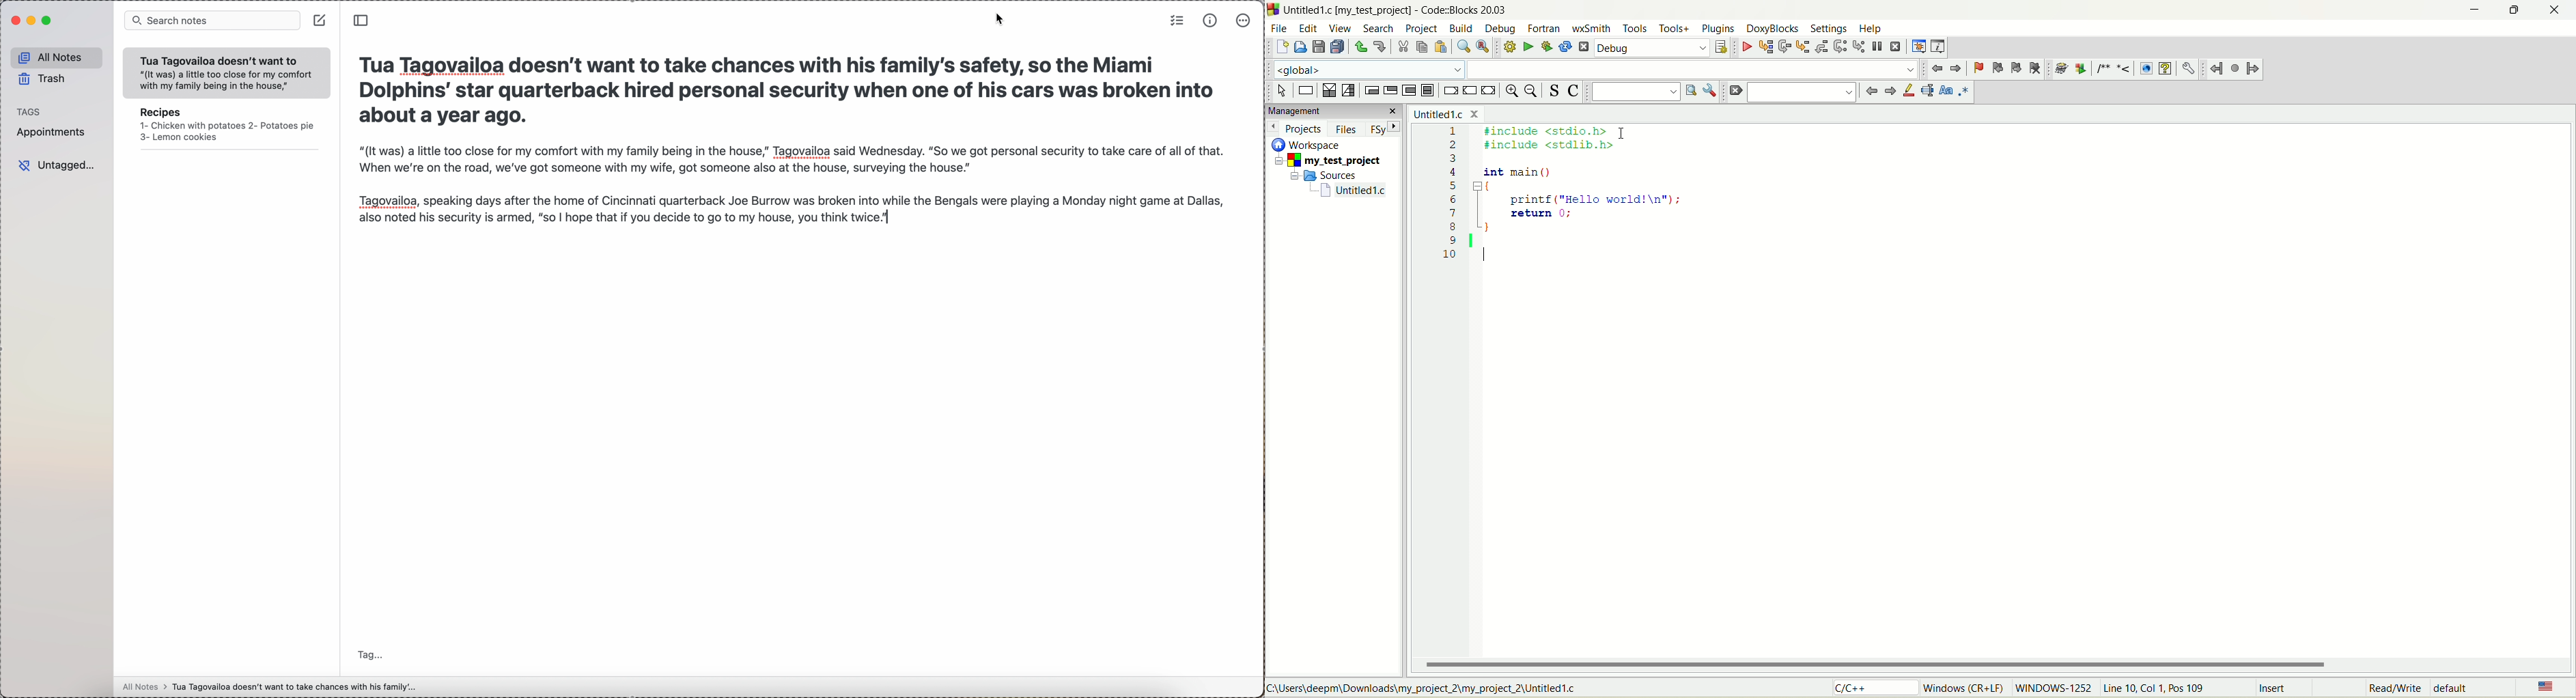 The height and width of the screenshot is (700, 2576). I want to click on debugging, so click(1918, 47).